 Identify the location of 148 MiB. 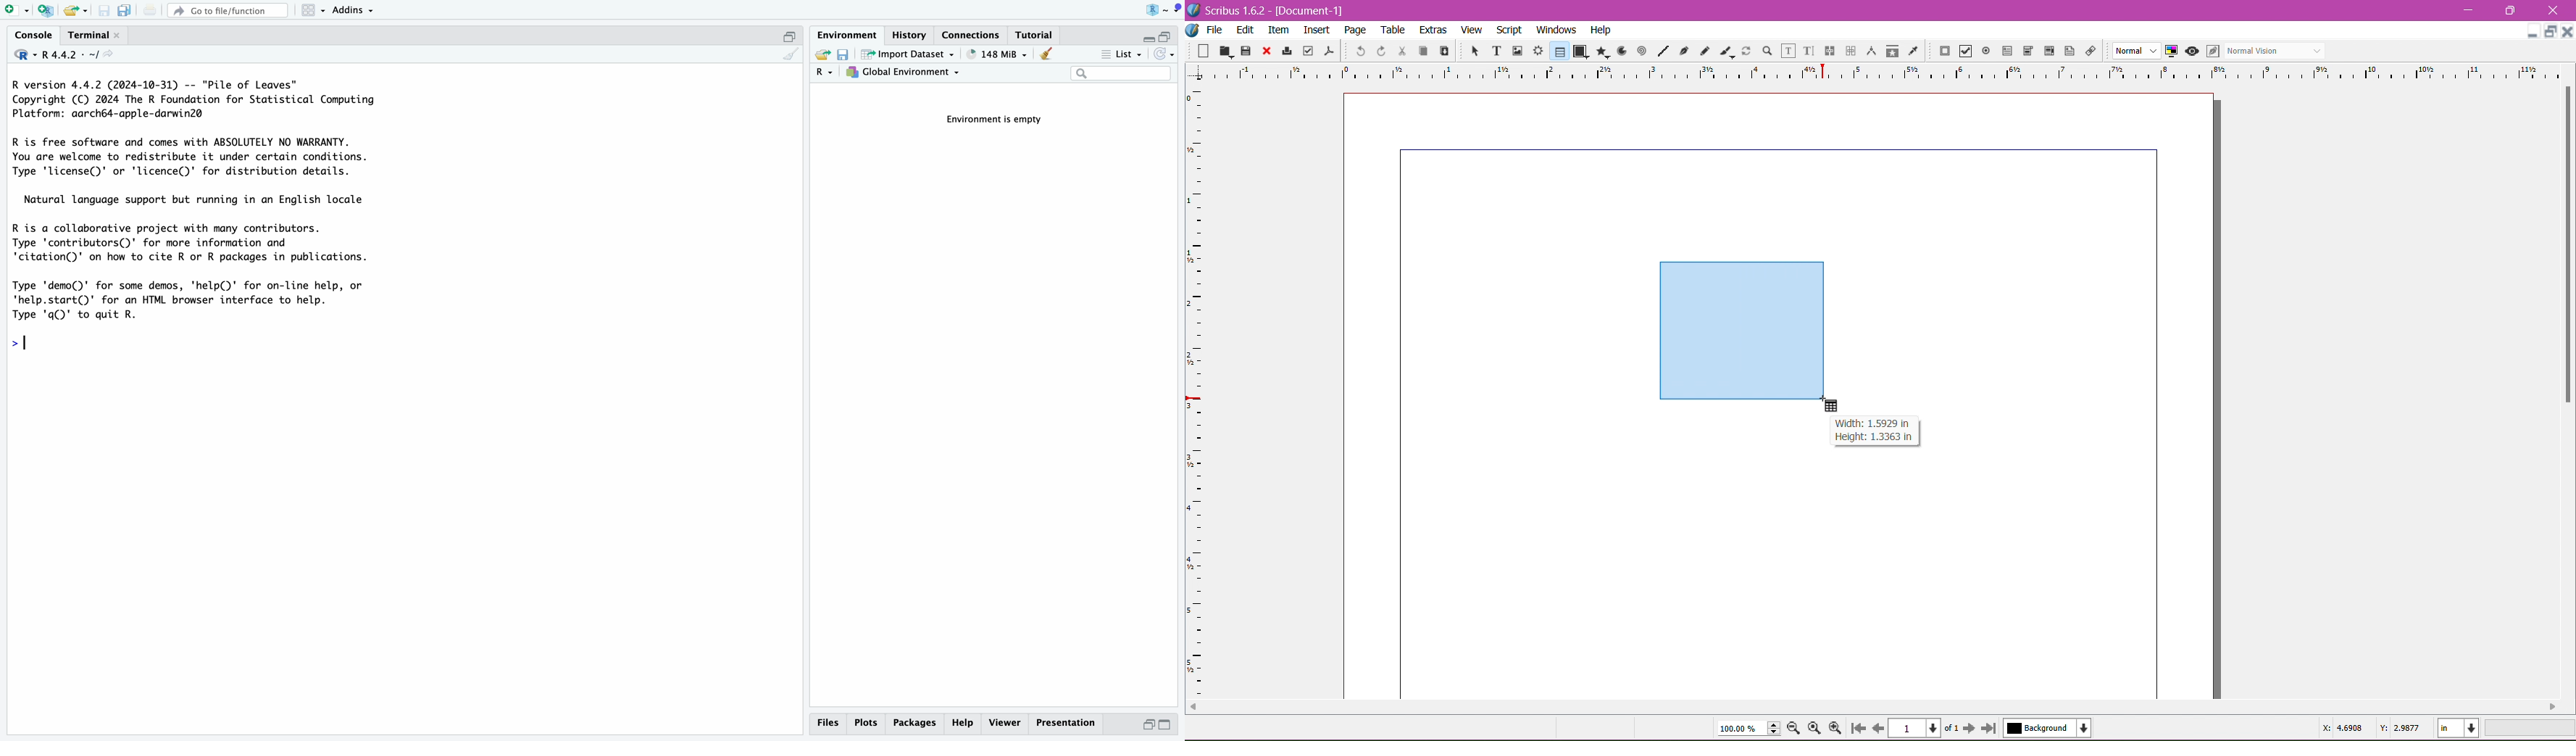
(997, 54).